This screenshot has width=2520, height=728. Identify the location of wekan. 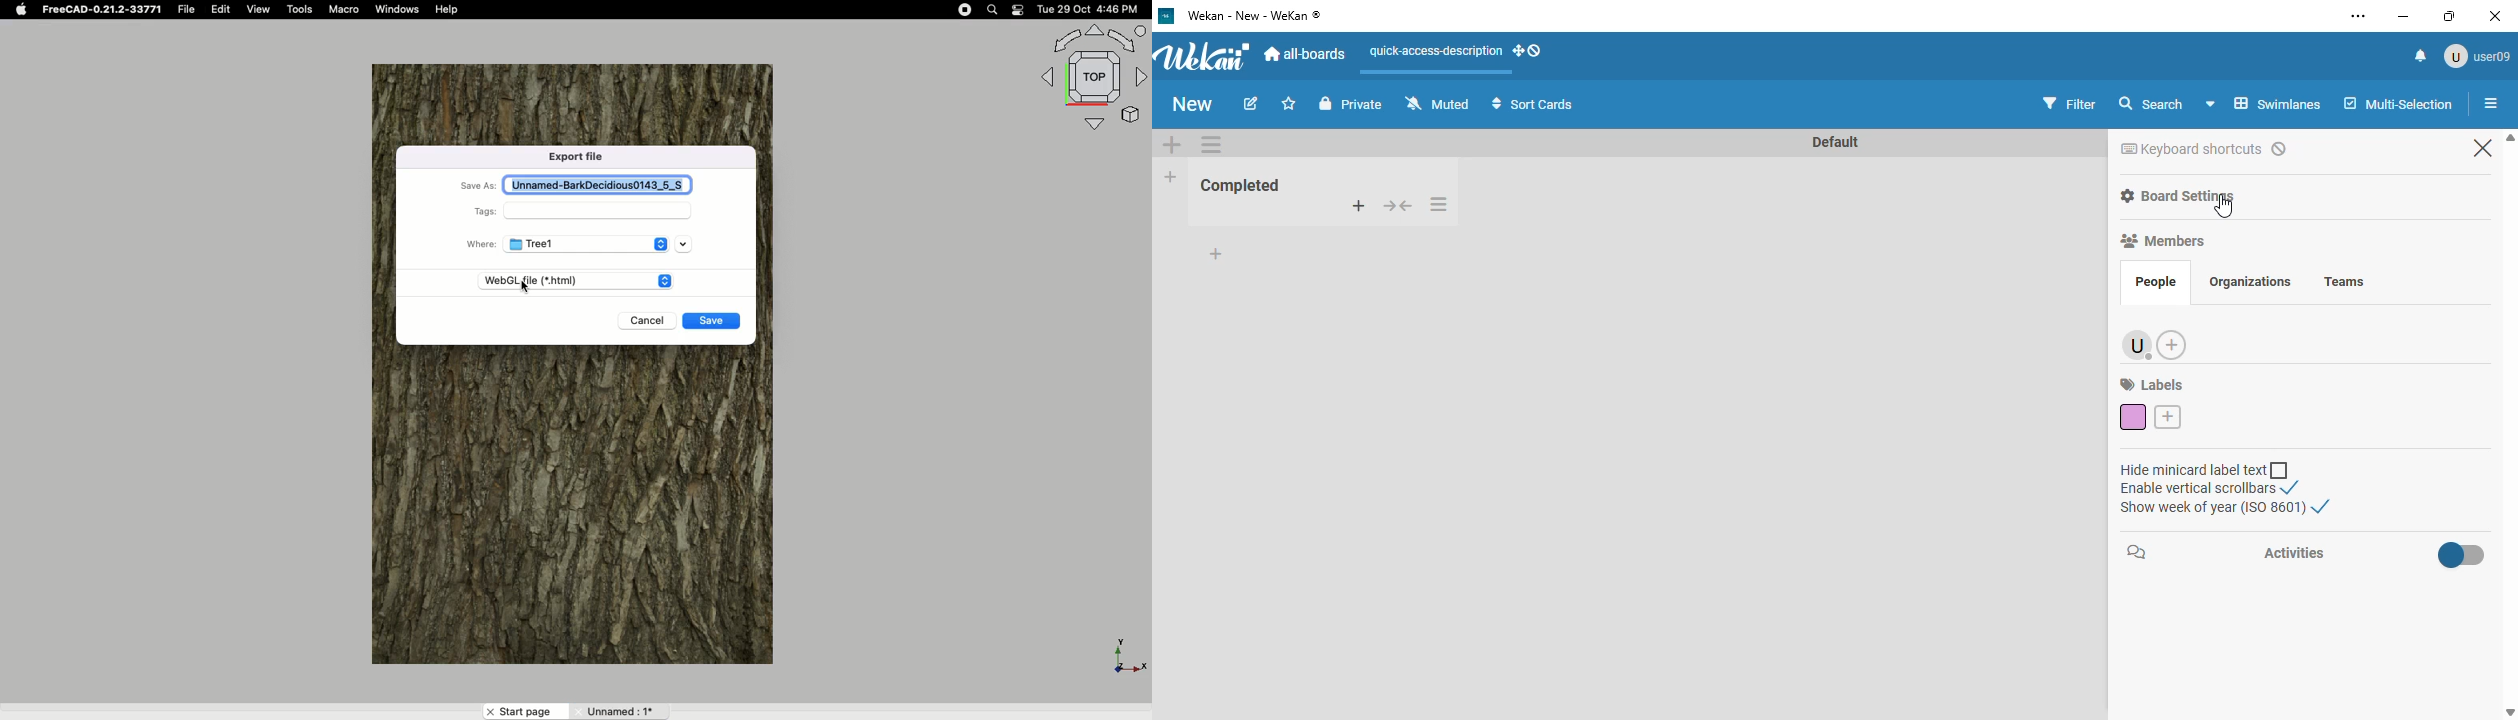
(1205, 57).